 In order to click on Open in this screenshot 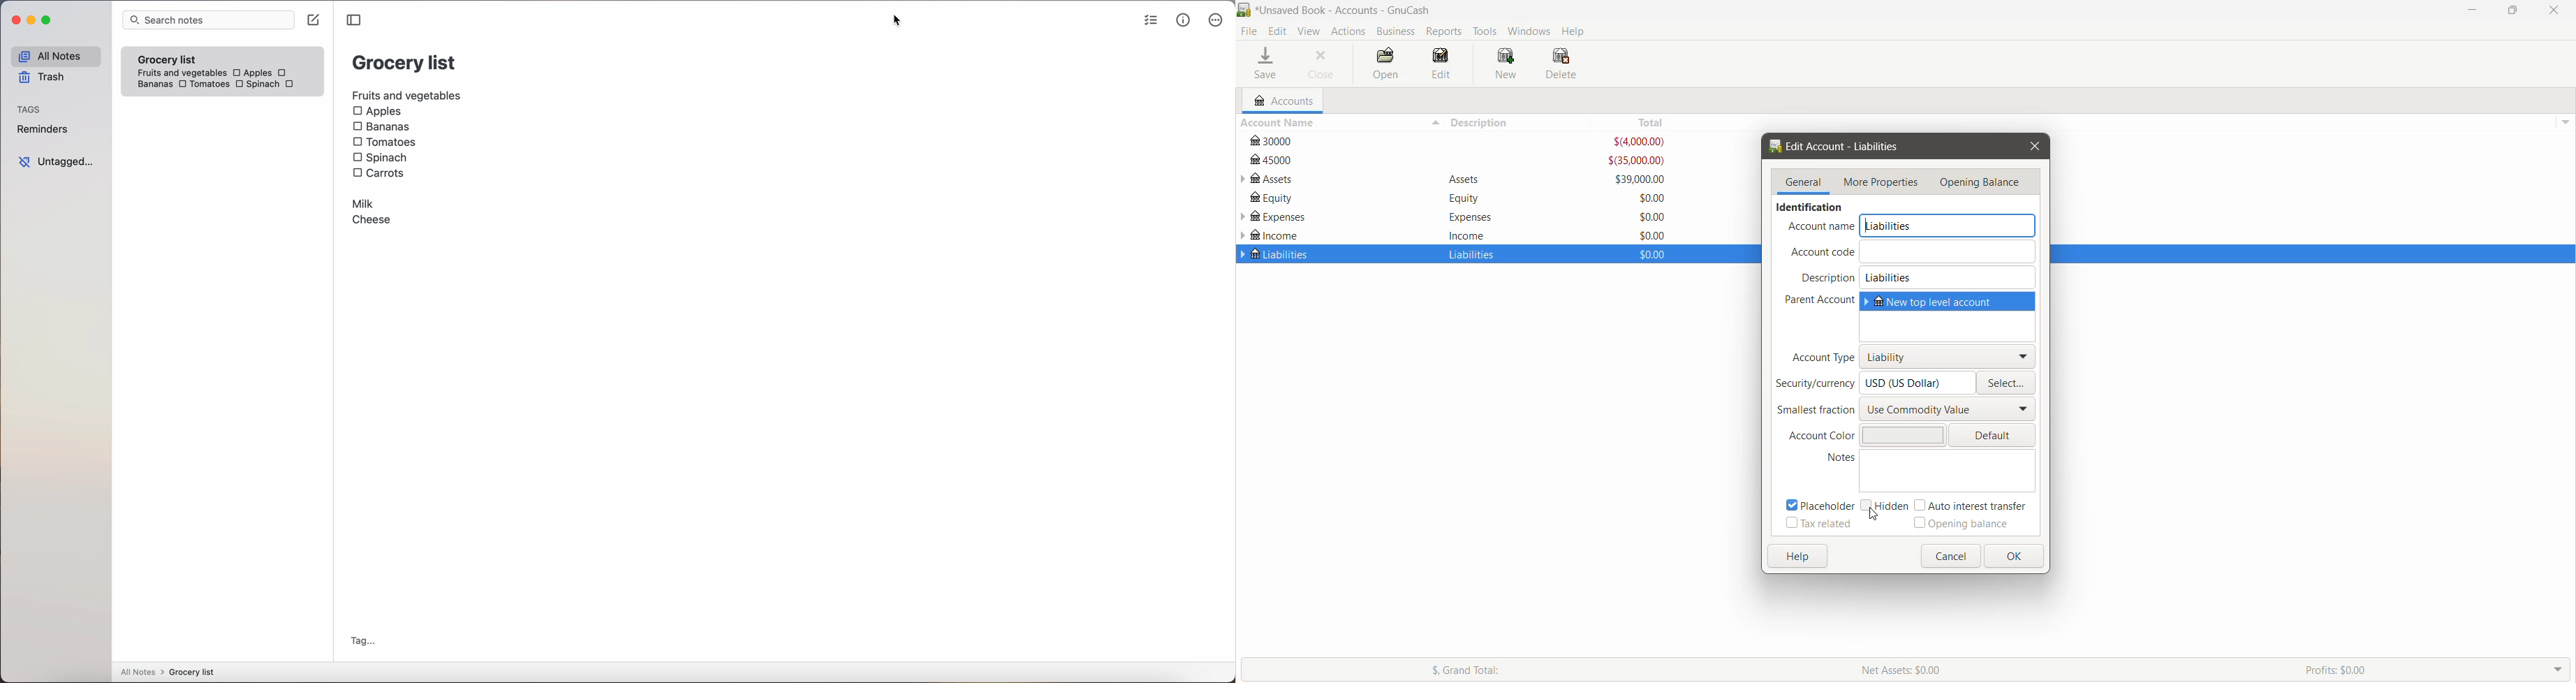, I will do `click(1384, 64)`.